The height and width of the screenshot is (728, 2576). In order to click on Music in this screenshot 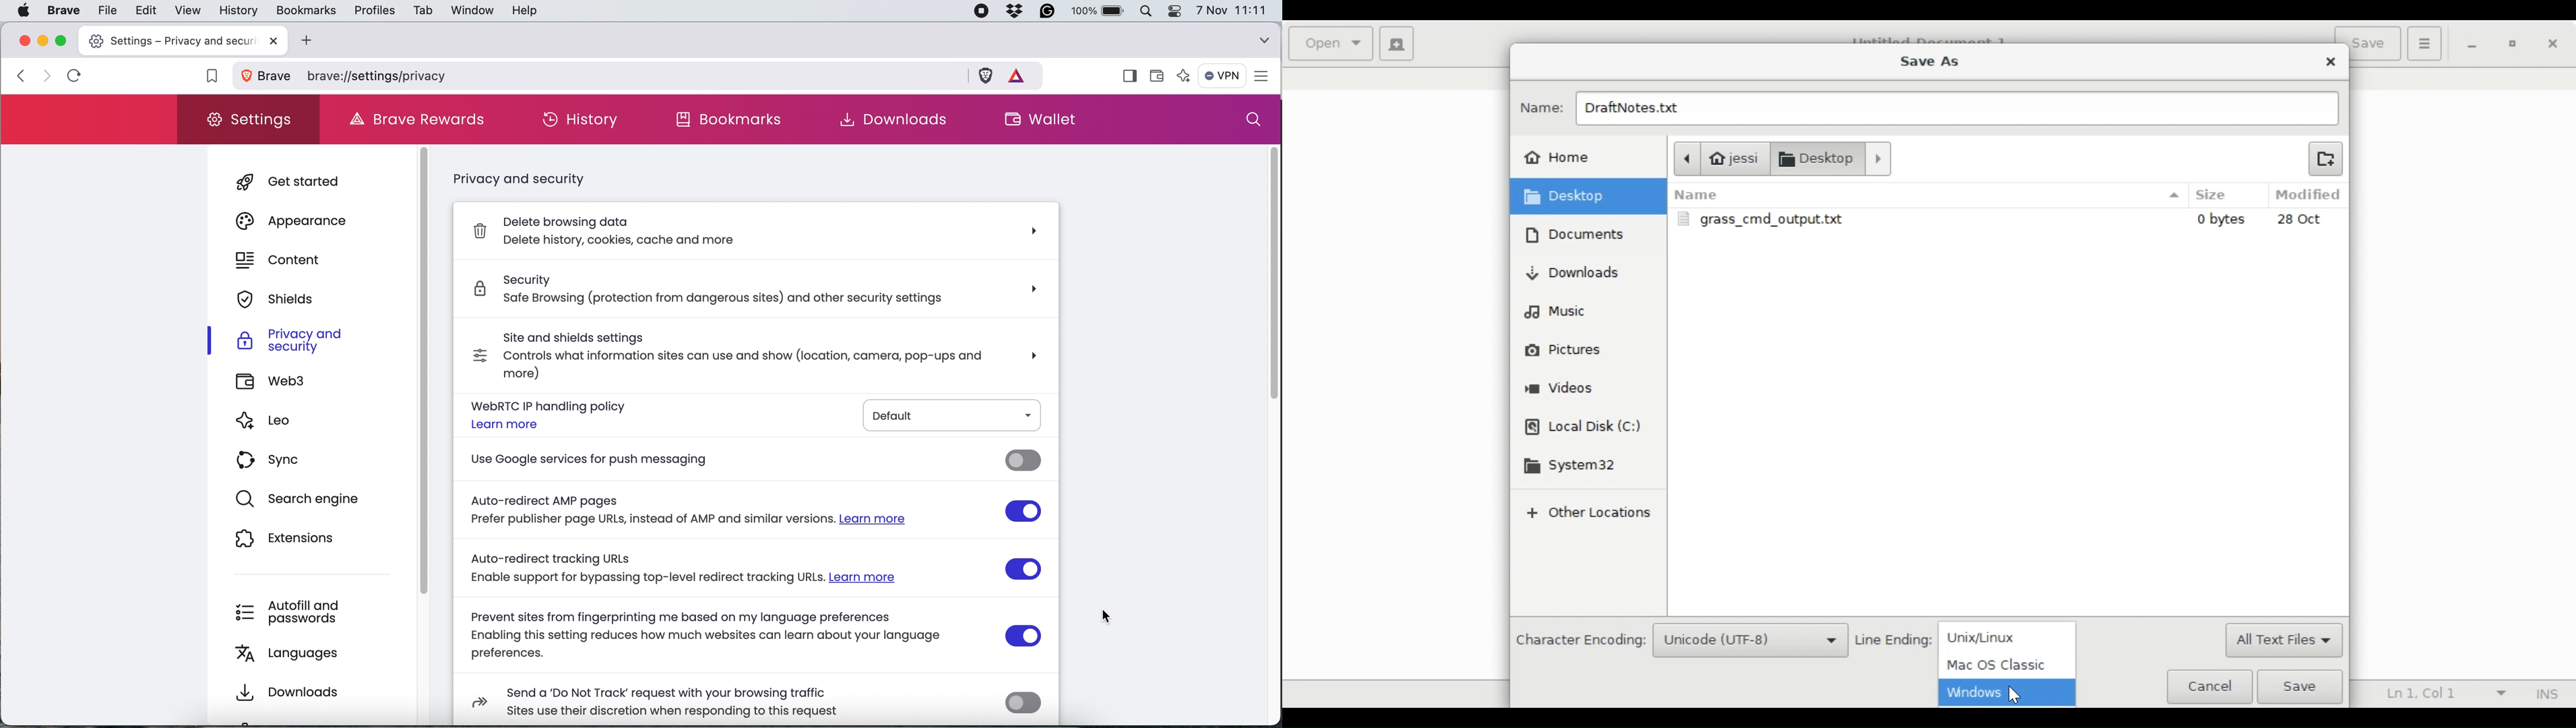, I will do `click(1556, 311)`.